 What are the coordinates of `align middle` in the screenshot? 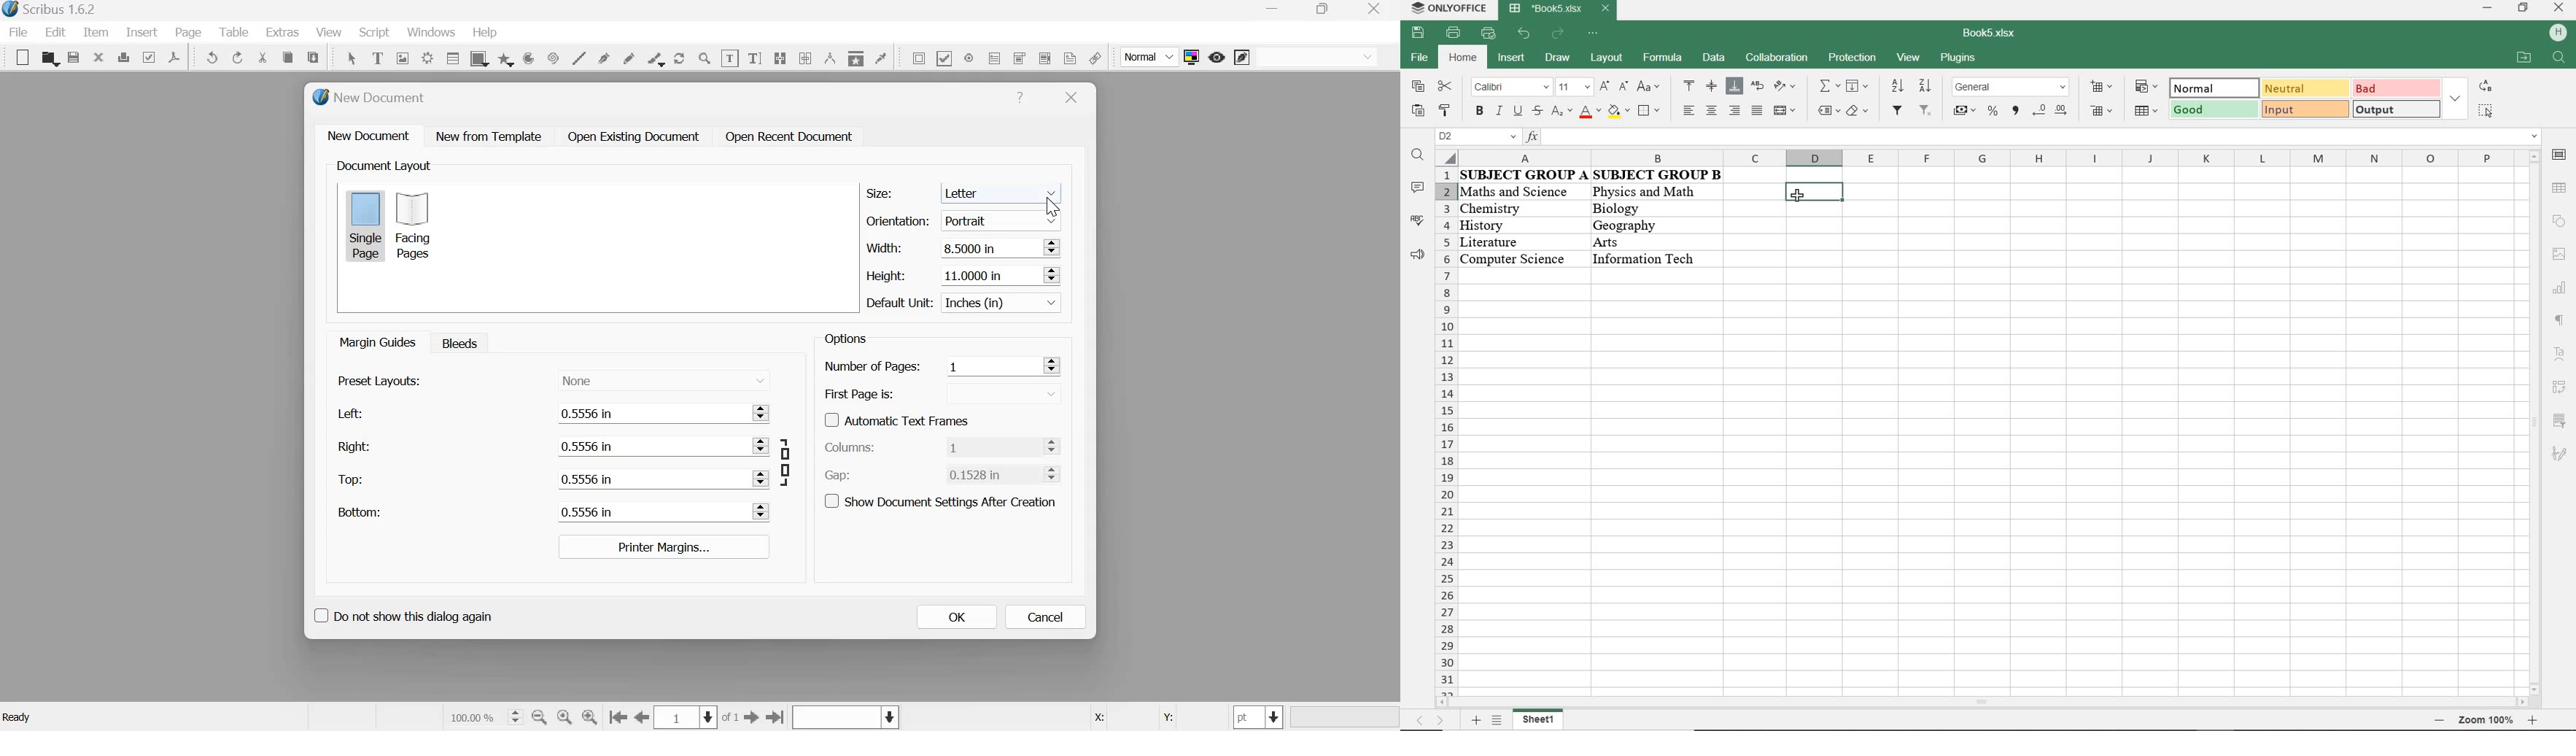 It's located at (1712, 86).